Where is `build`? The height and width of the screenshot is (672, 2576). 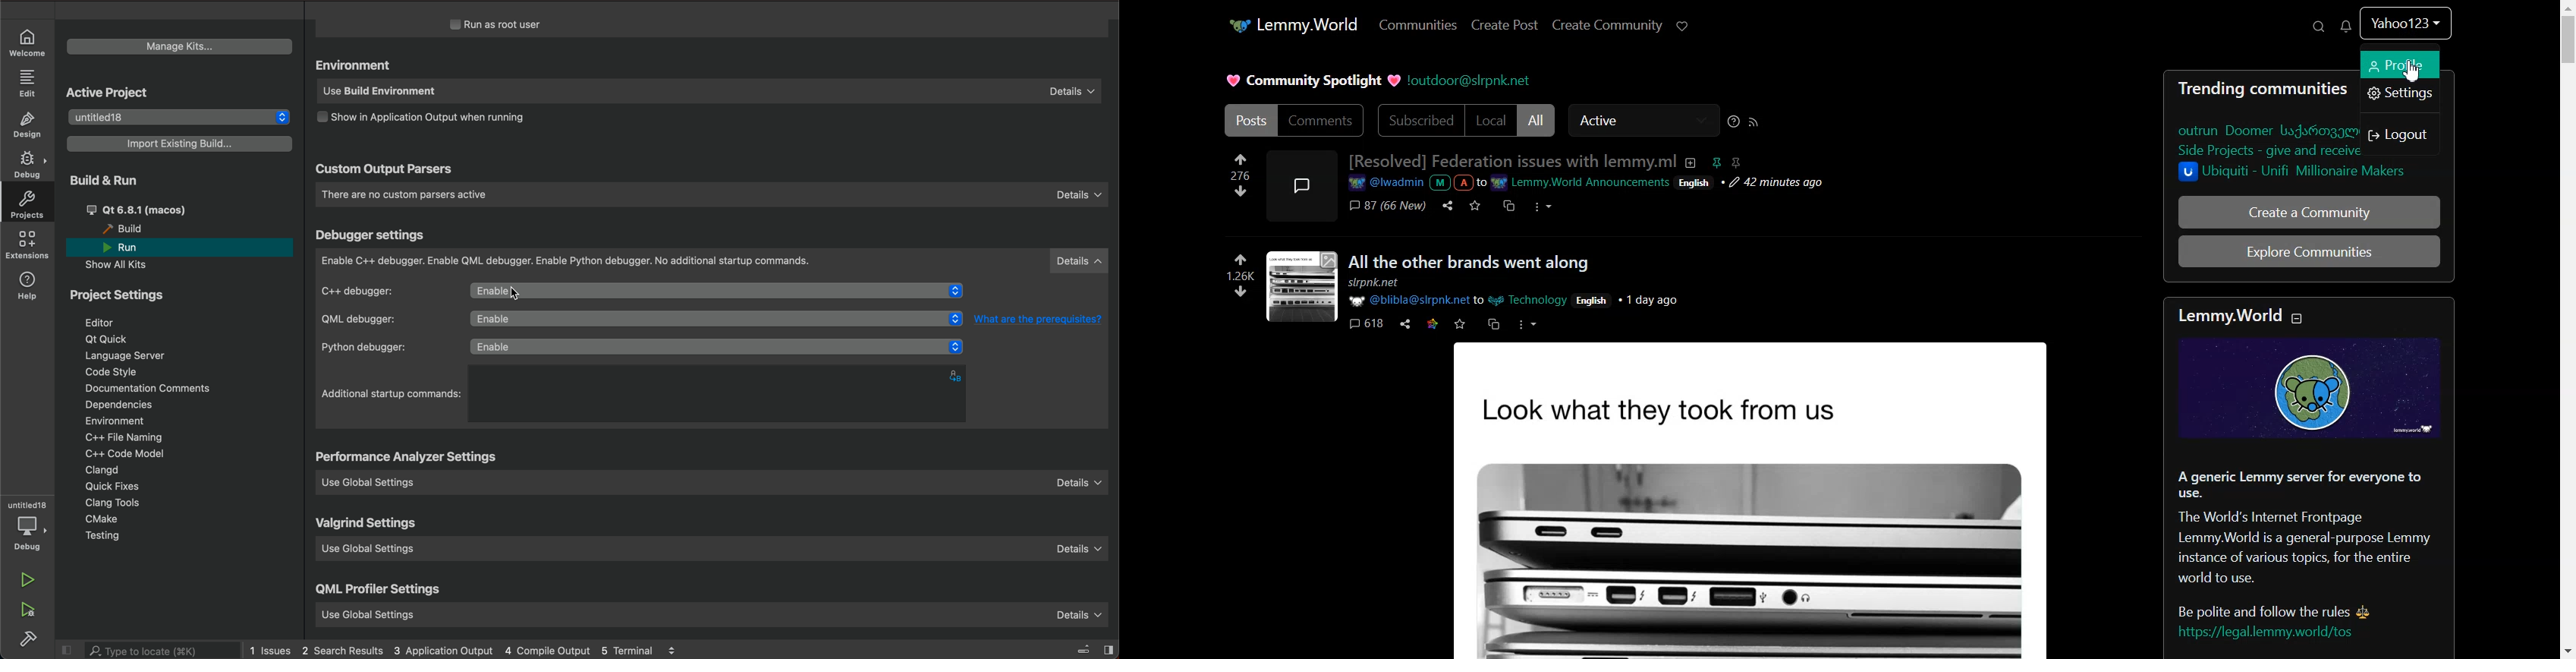
build is located at coordinates (30, 639).